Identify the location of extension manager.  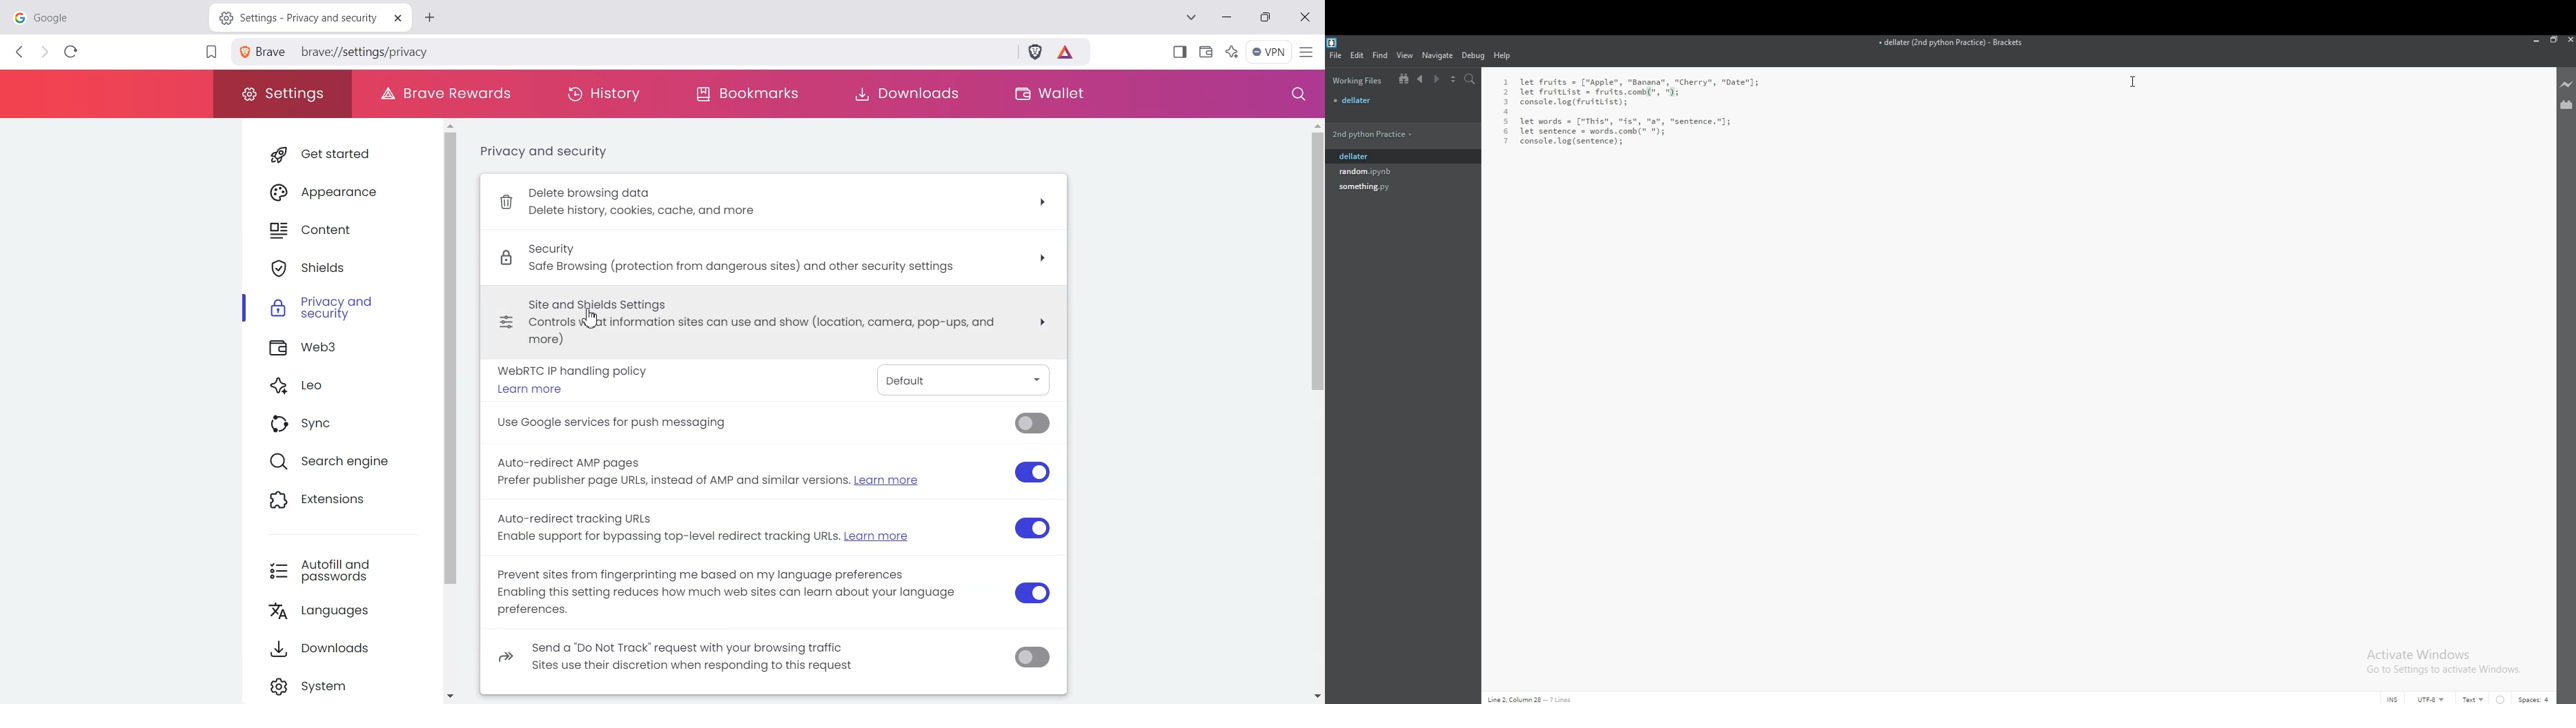
(2566, 104).